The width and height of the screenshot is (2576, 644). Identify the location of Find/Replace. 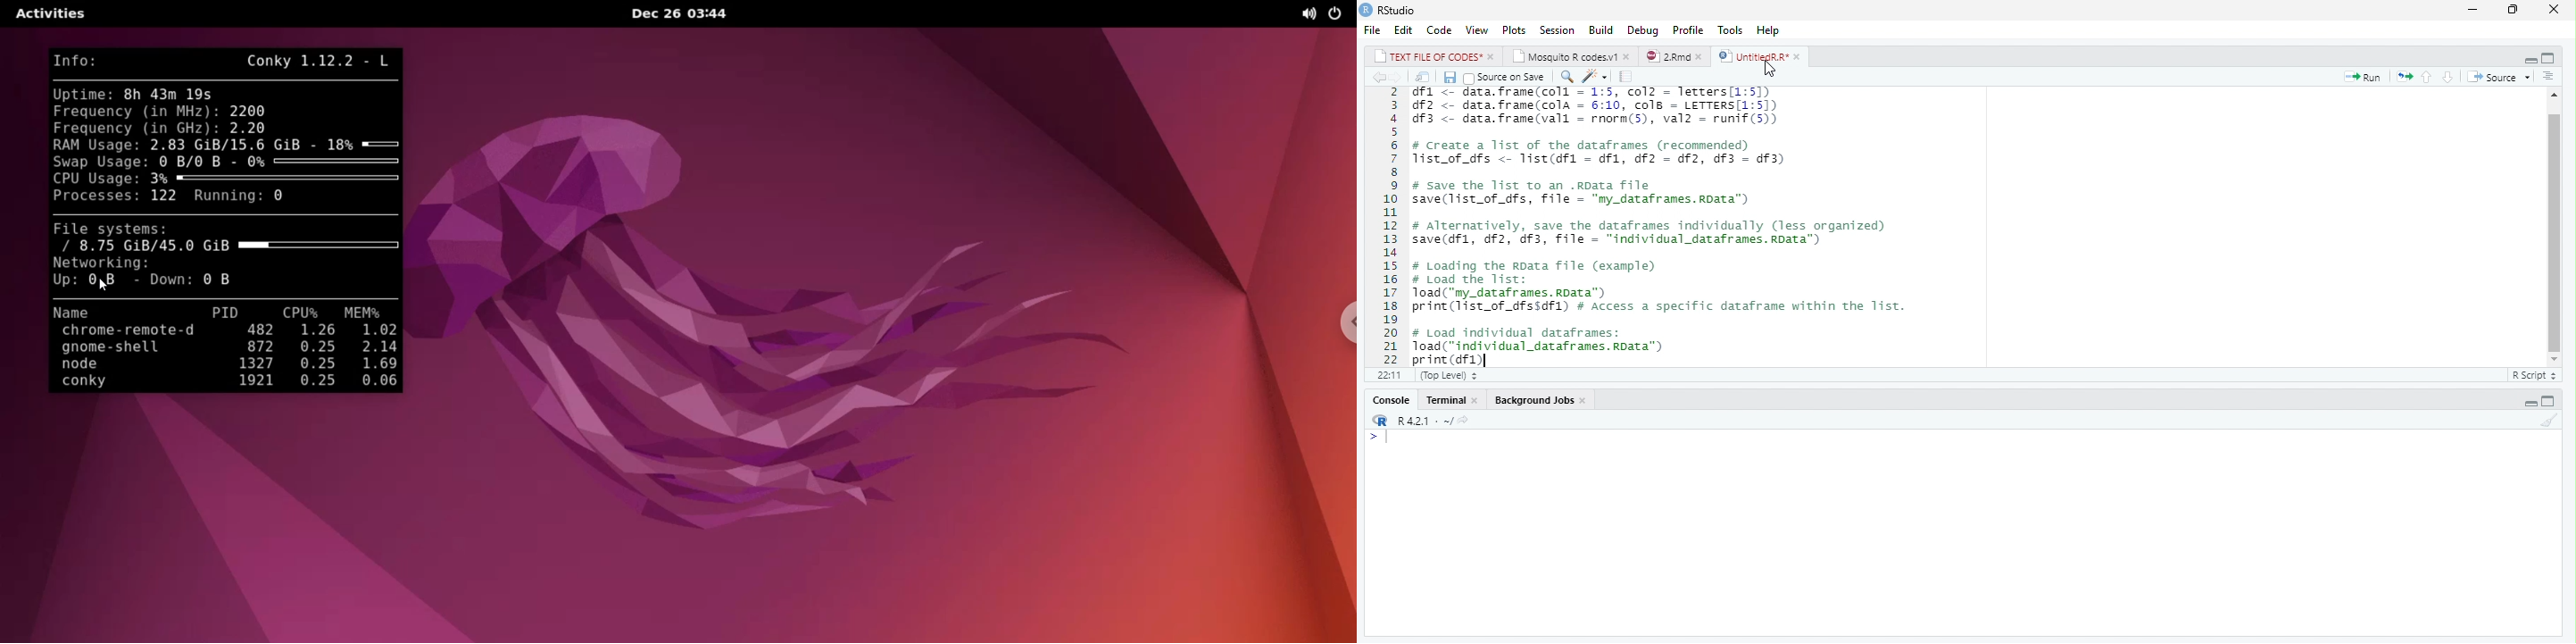
(1566, 77).